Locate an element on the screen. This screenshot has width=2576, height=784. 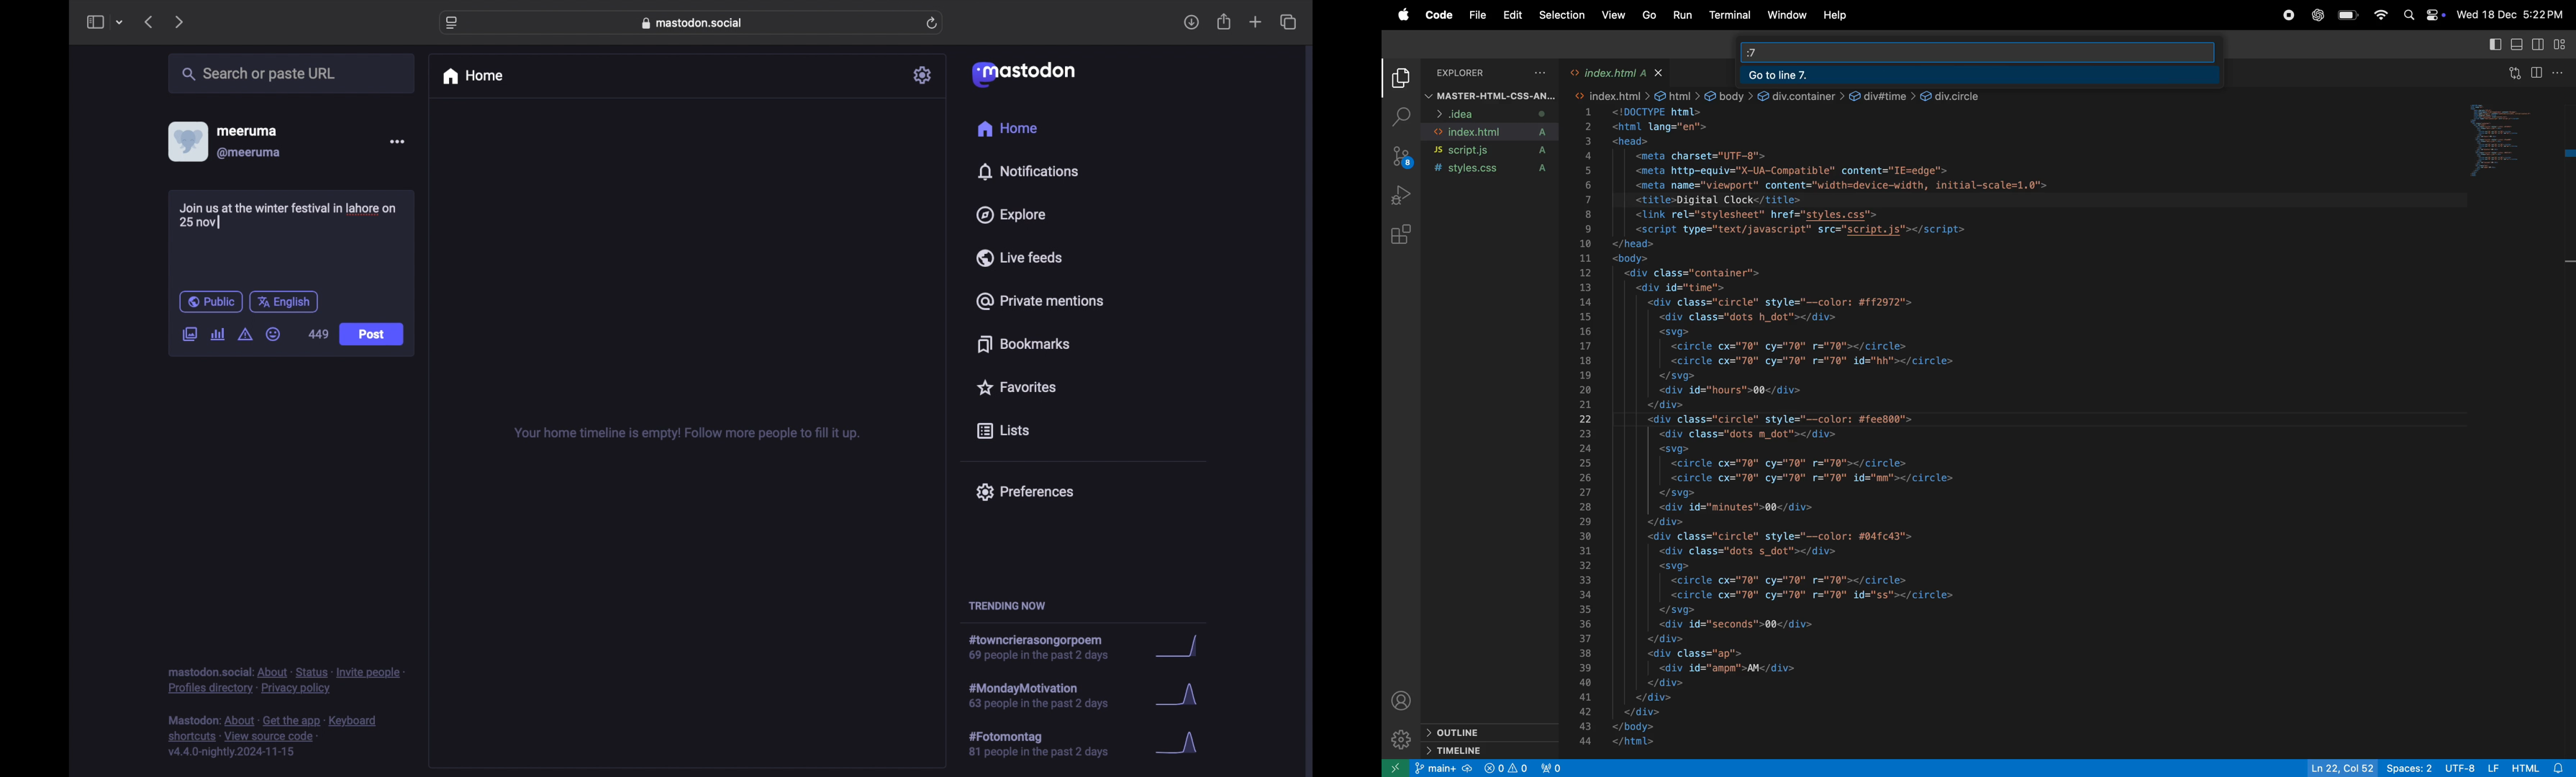
450 is located at coordinates (319, 335).